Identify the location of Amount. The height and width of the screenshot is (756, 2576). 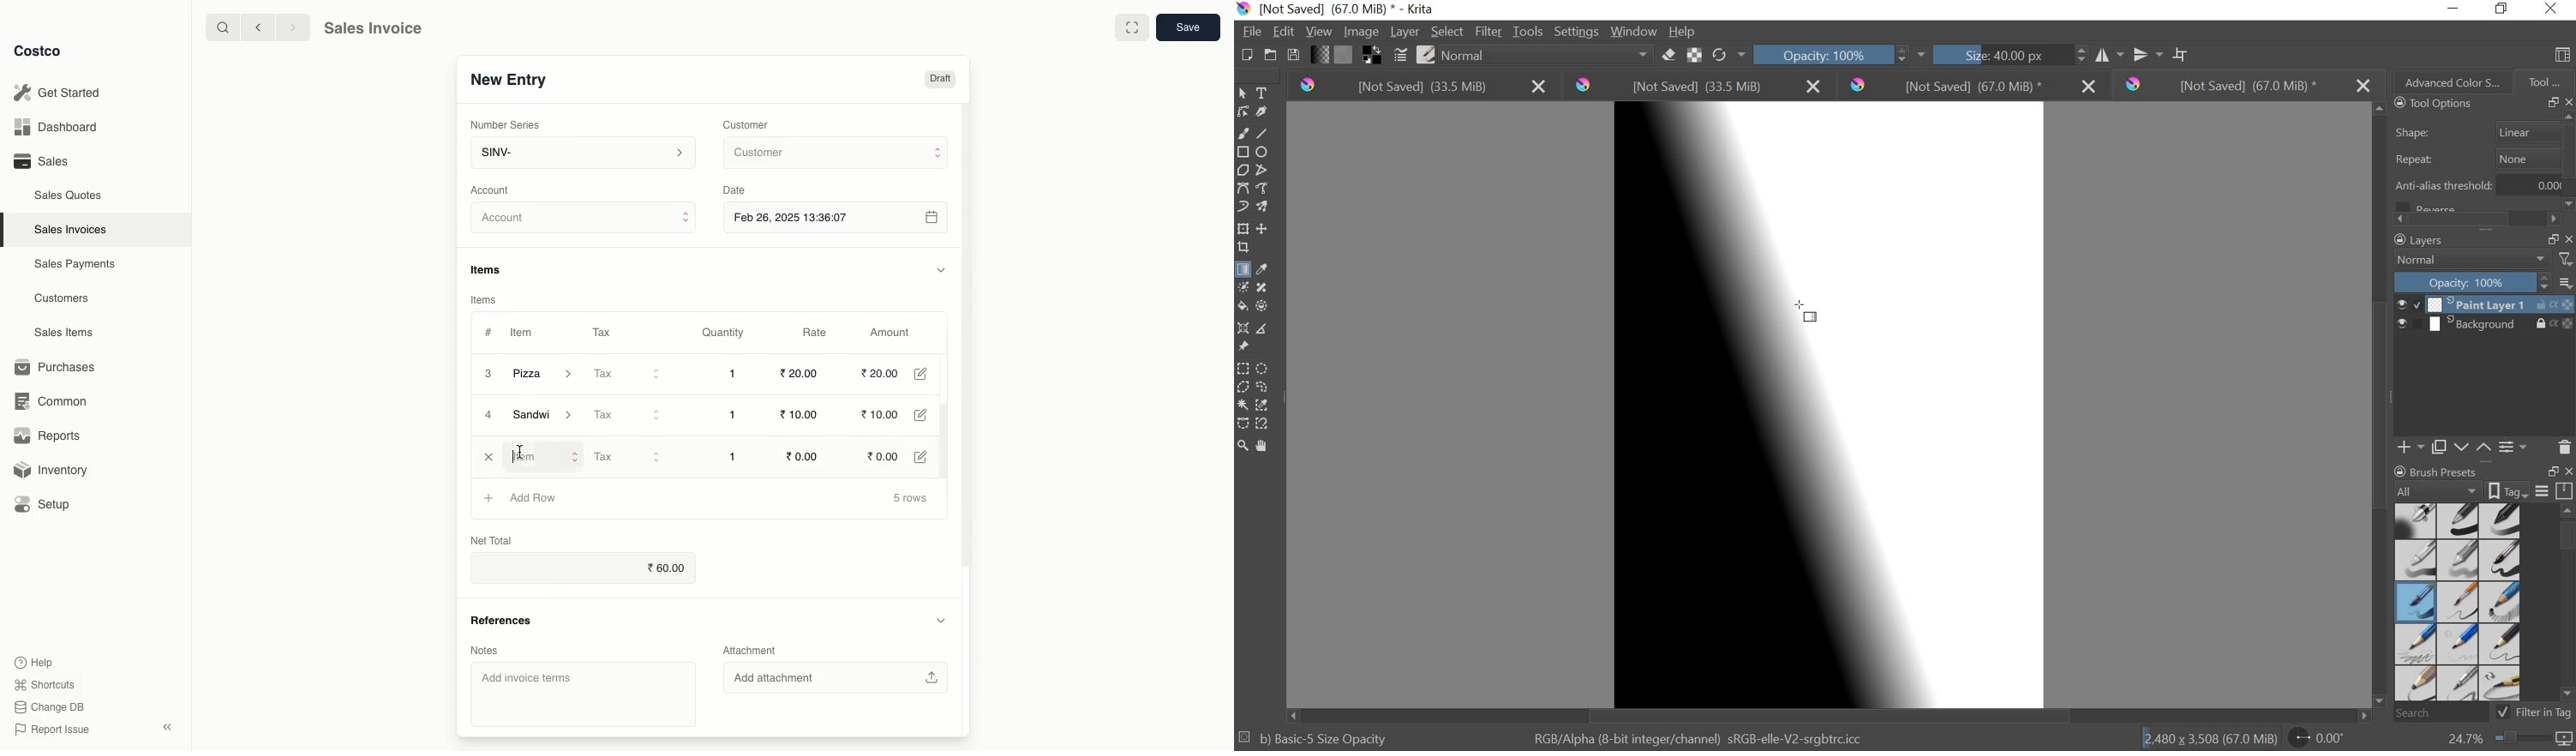
(895, 333).